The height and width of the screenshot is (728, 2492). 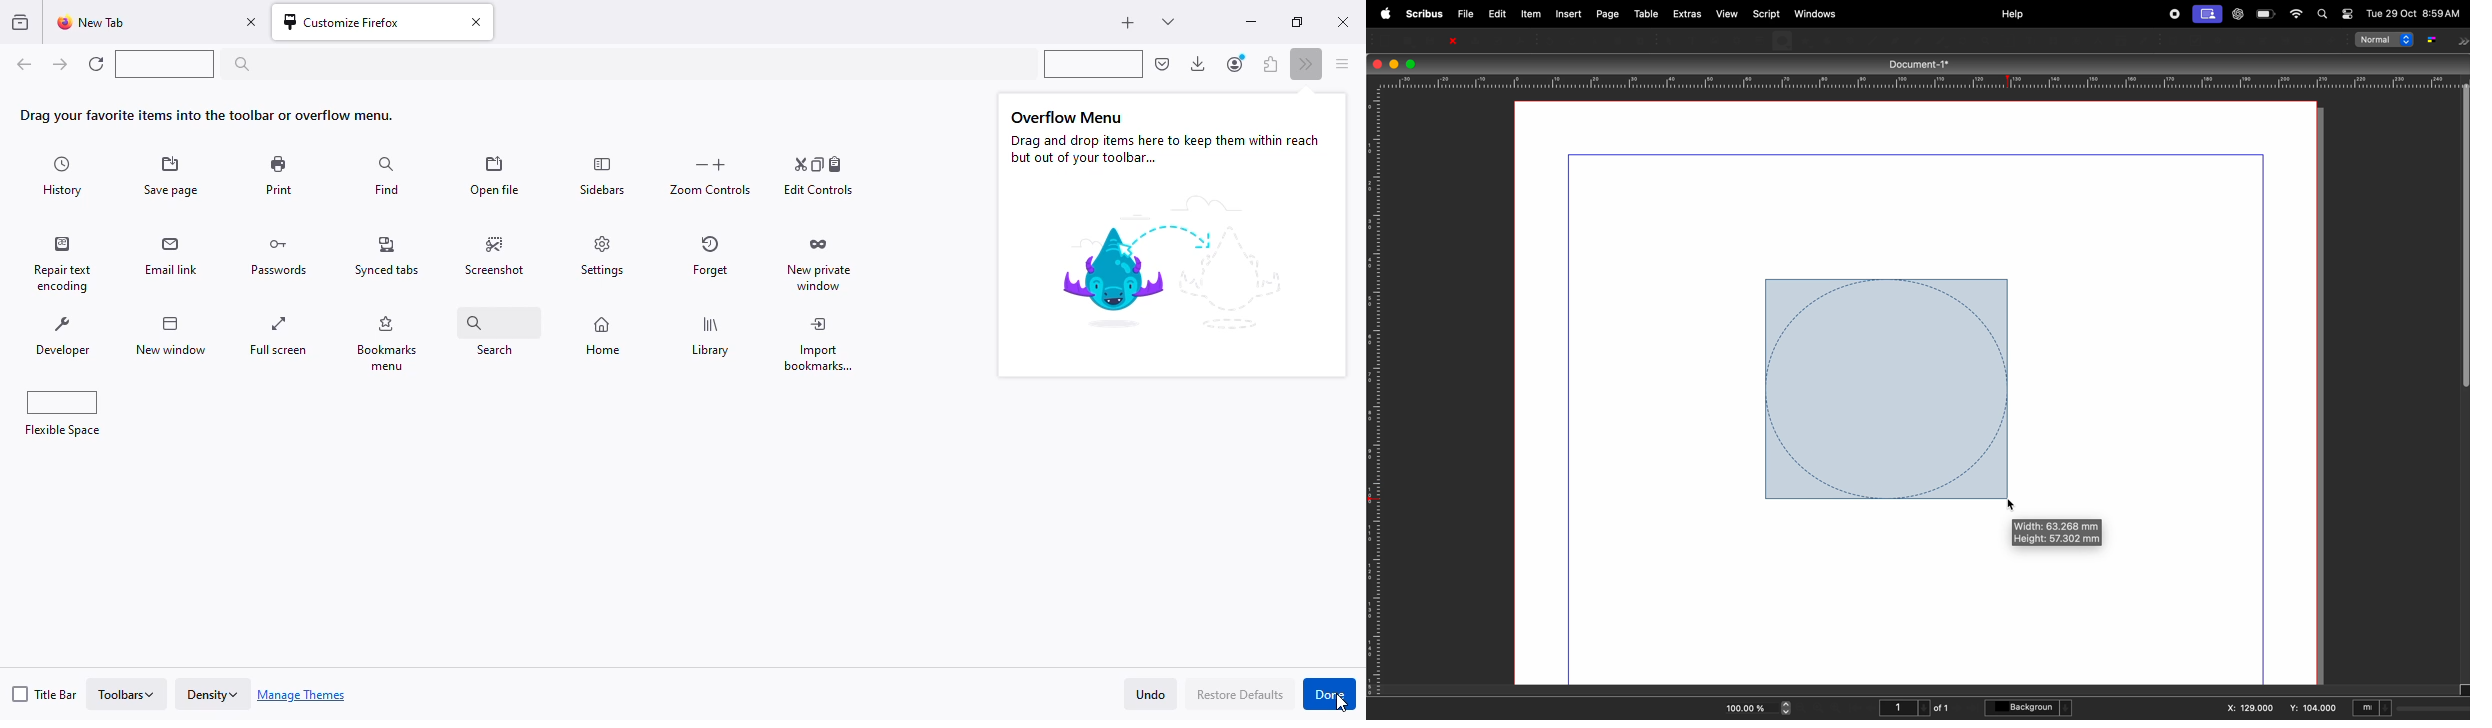 I want to click on Overflow Menu Drag and drop items here to keep them within reach but out of your toolbar..., so click(x=1171, y=141).